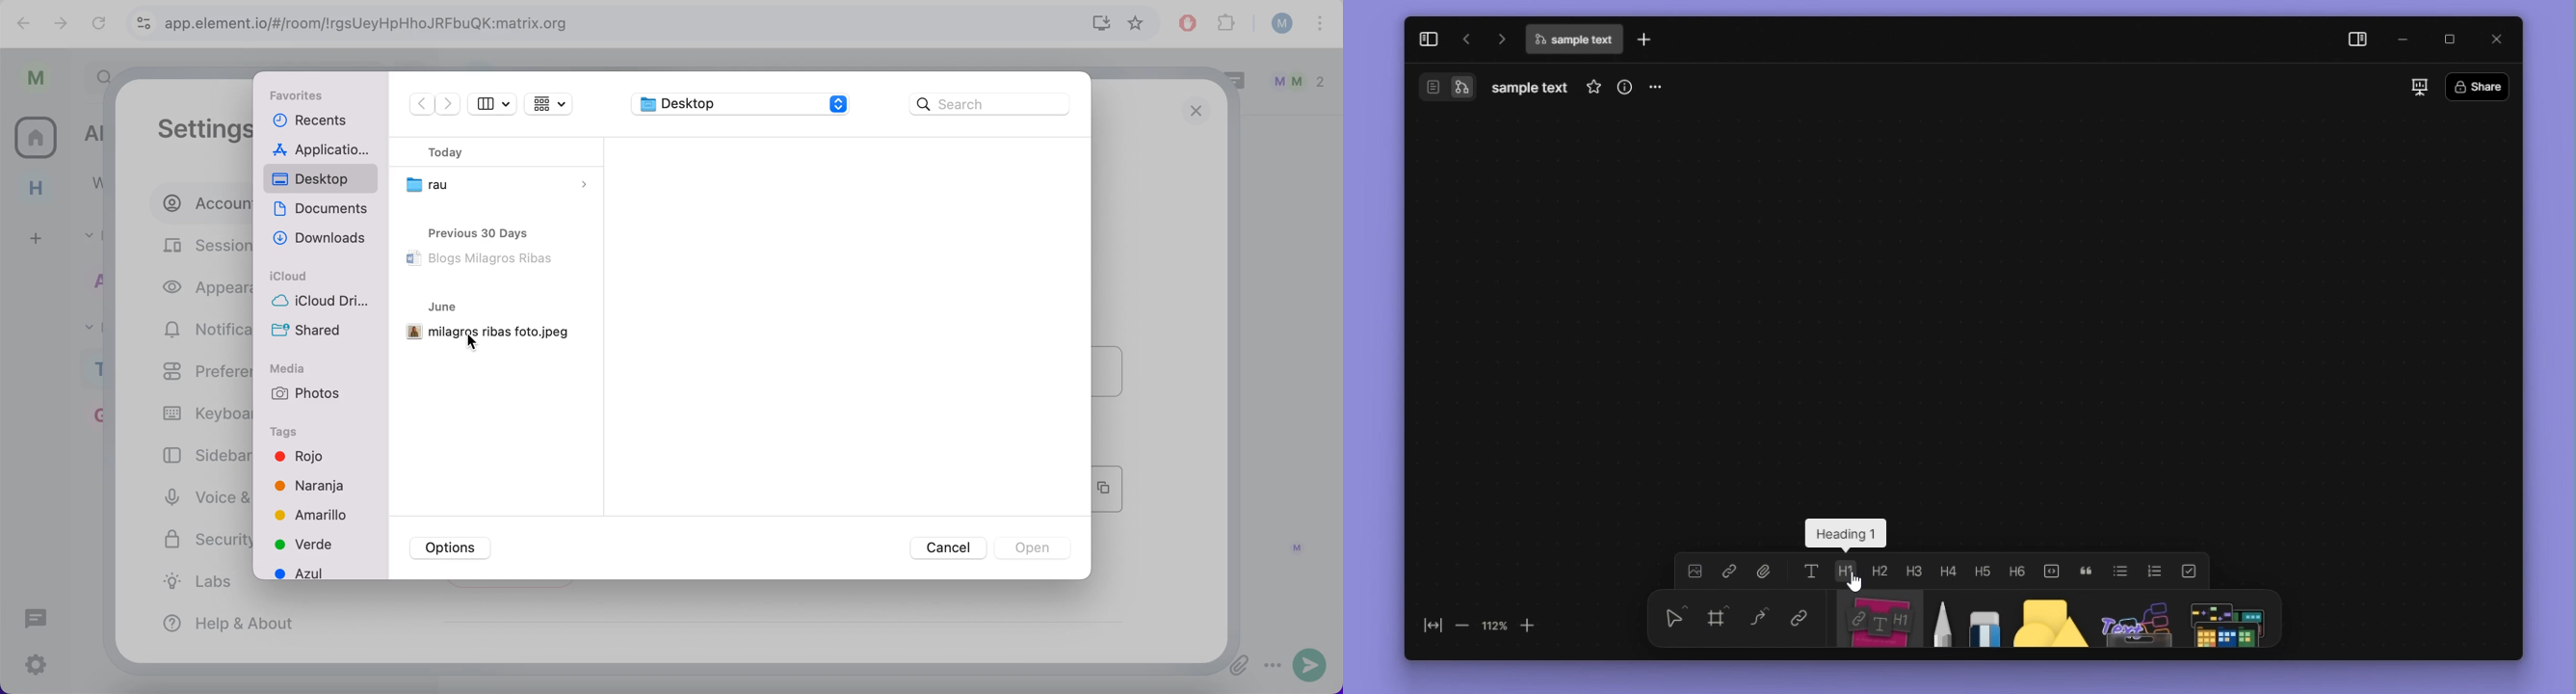 The image size is (2576, 700). I want to click on security and privacy, so click(200, 542).